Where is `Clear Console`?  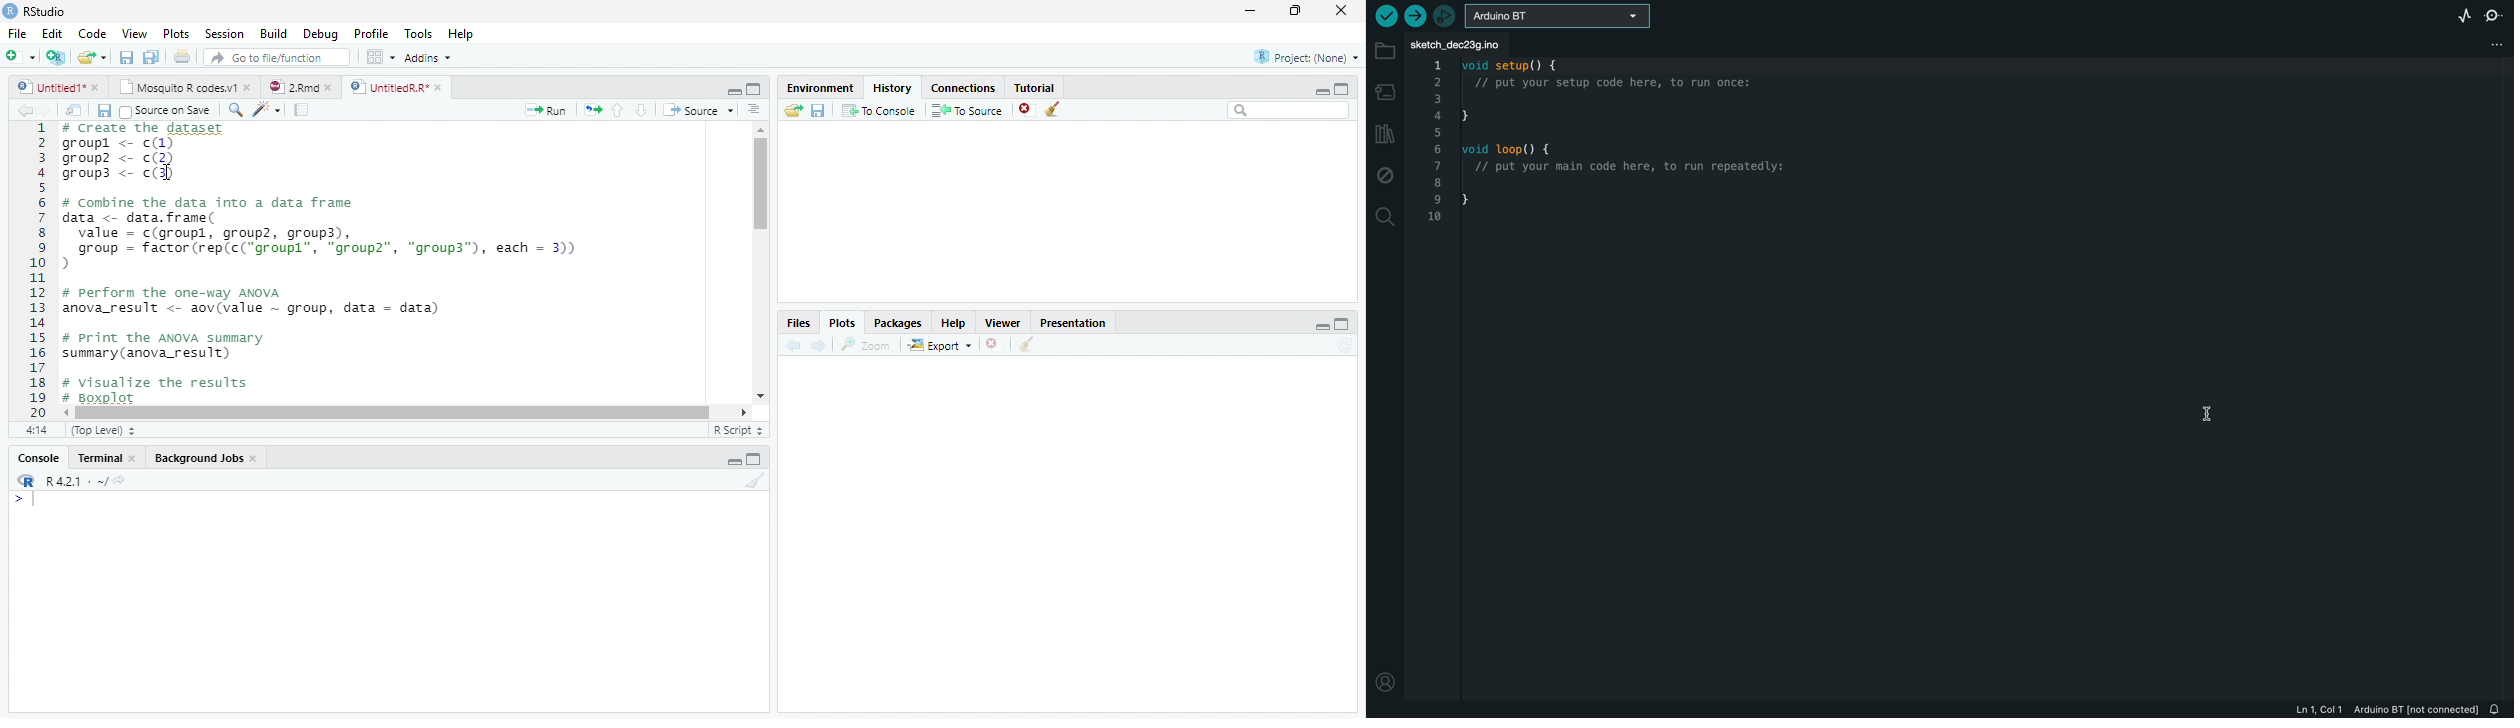 Clear Console is located at coordinates (1024, 345).